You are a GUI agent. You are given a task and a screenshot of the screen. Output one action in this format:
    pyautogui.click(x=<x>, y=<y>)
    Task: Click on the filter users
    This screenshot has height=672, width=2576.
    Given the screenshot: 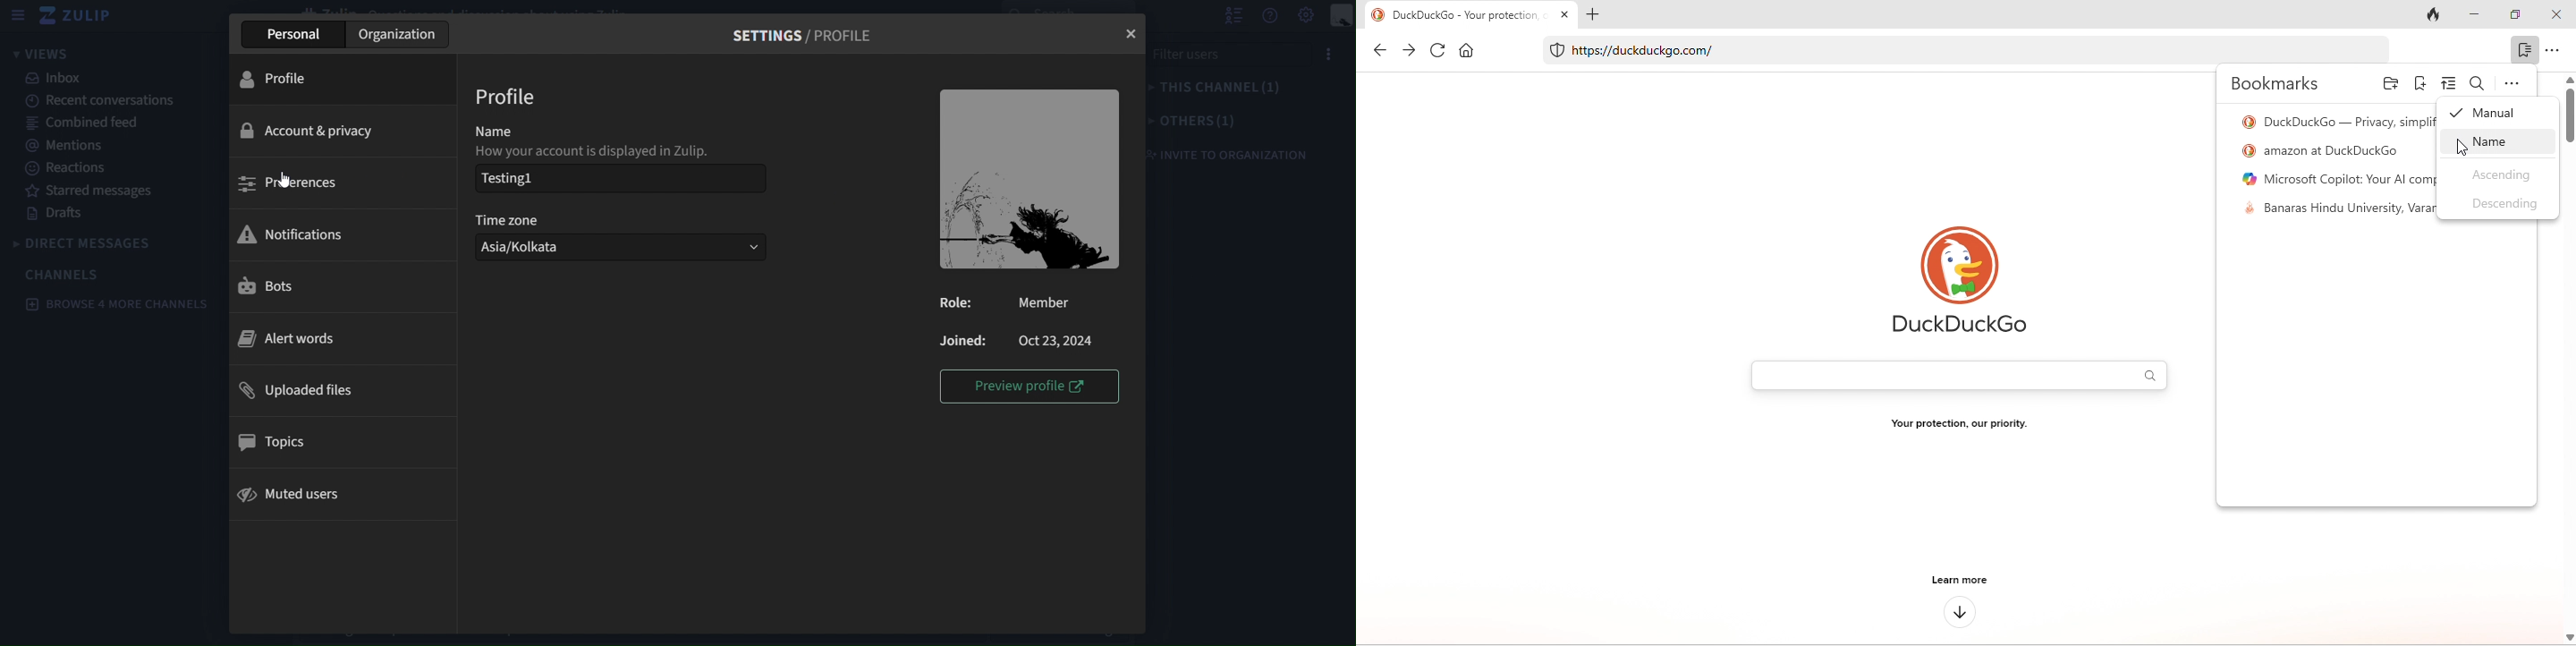 What is the action you would take?
    pyautogui.click(x=1230, y=54)
    